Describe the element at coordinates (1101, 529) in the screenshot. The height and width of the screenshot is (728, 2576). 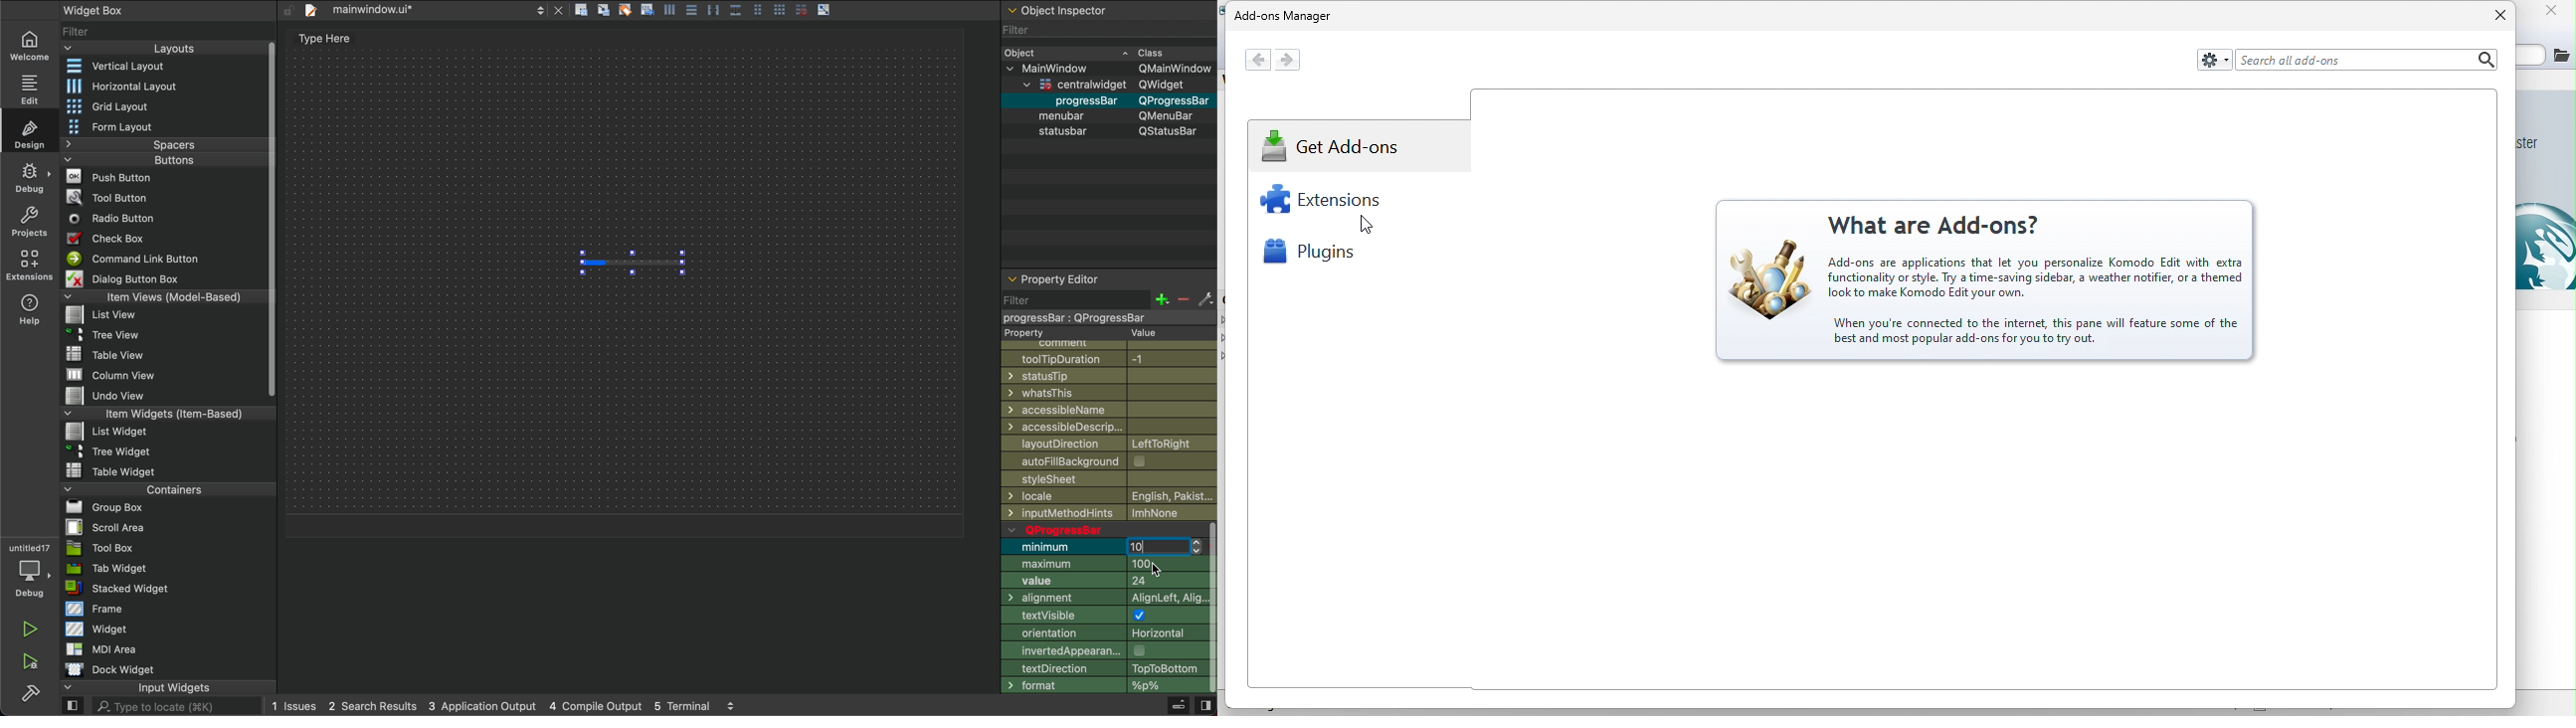
I see `qprogress bar` at that location.